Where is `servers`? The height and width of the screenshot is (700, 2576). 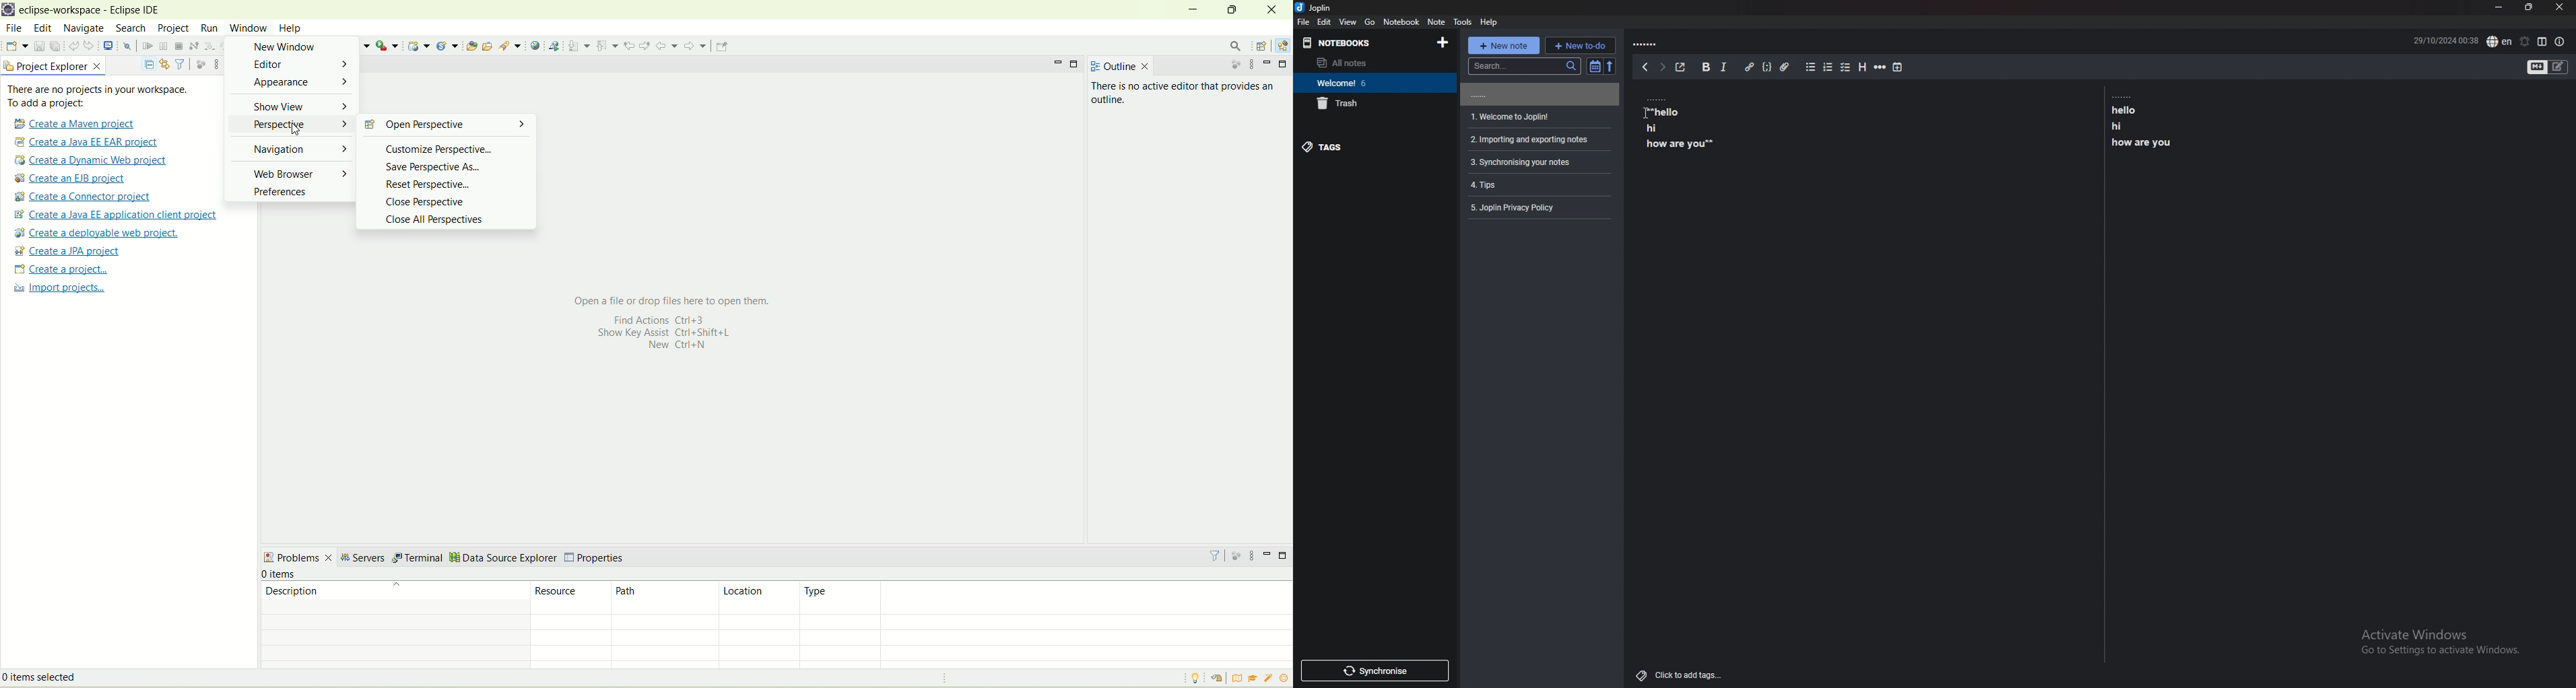
servers is located at coordinates (362, 559).